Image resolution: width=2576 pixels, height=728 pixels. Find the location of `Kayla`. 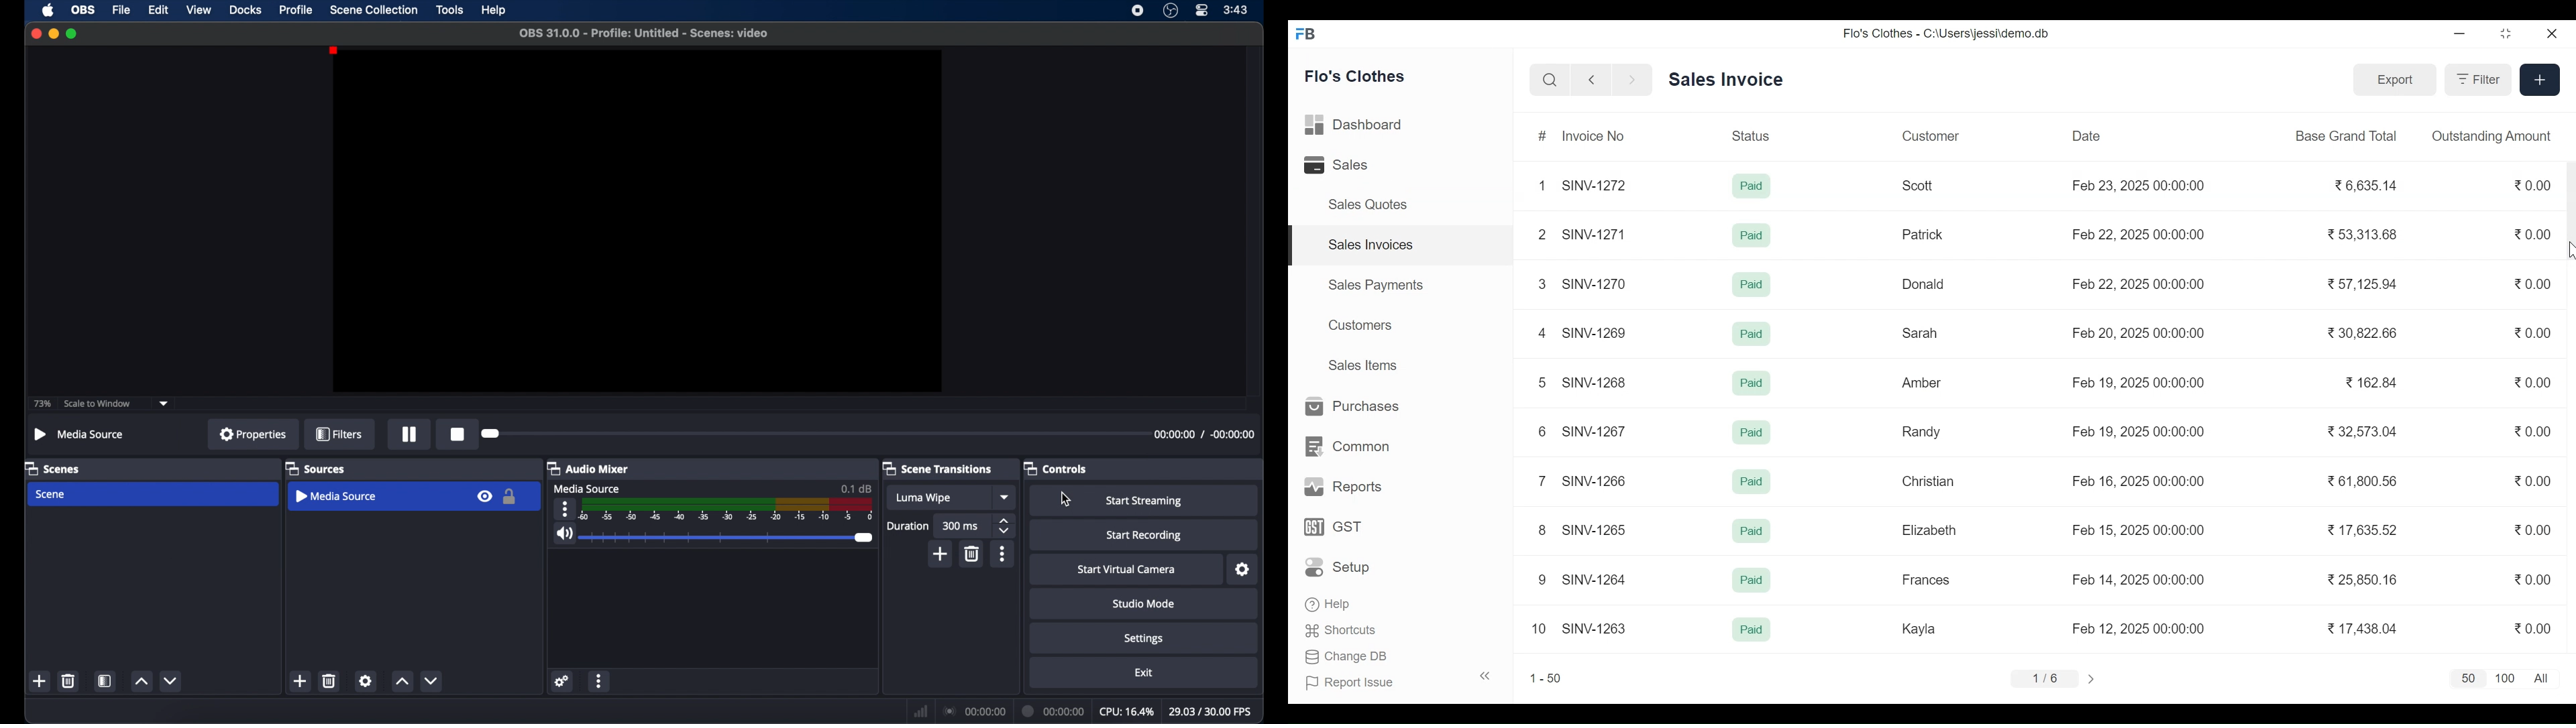

Kayla is located at coordinates (1919, 628).